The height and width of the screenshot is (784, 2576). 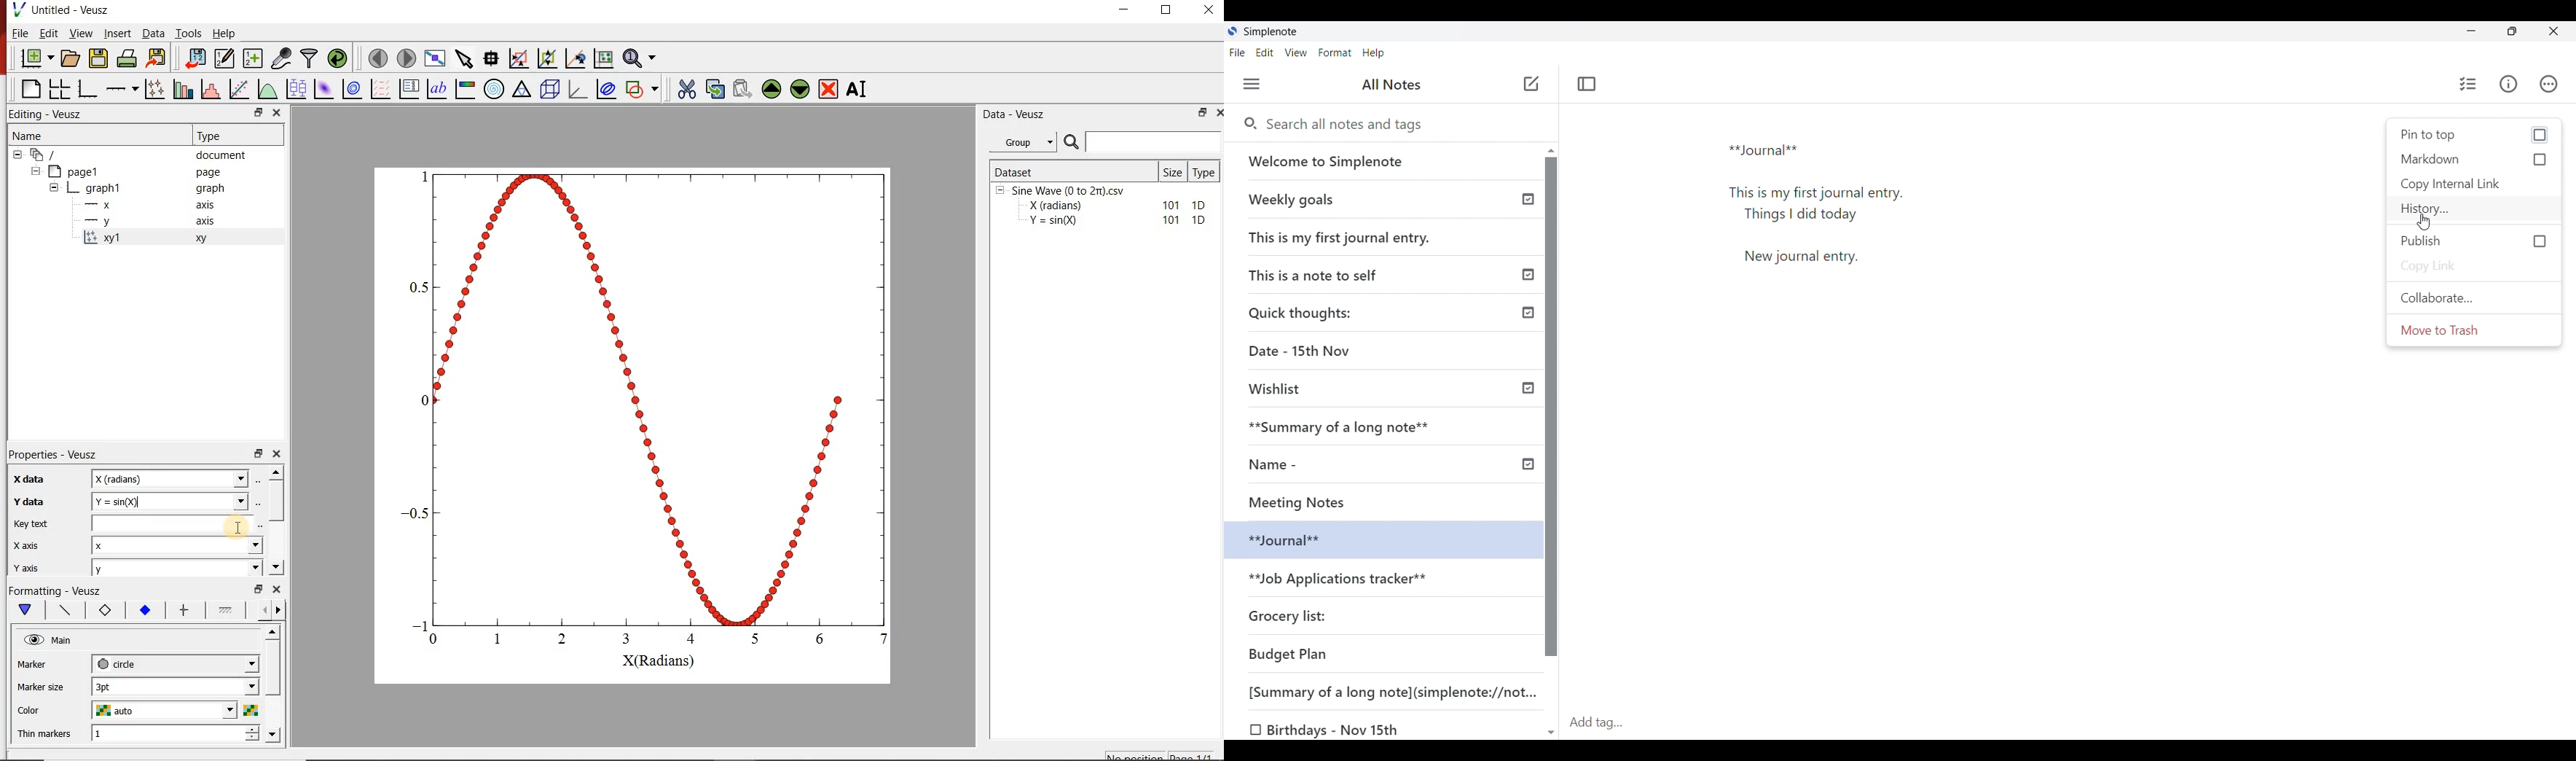 I want to click on Name -, so click(x=1277, y=464).